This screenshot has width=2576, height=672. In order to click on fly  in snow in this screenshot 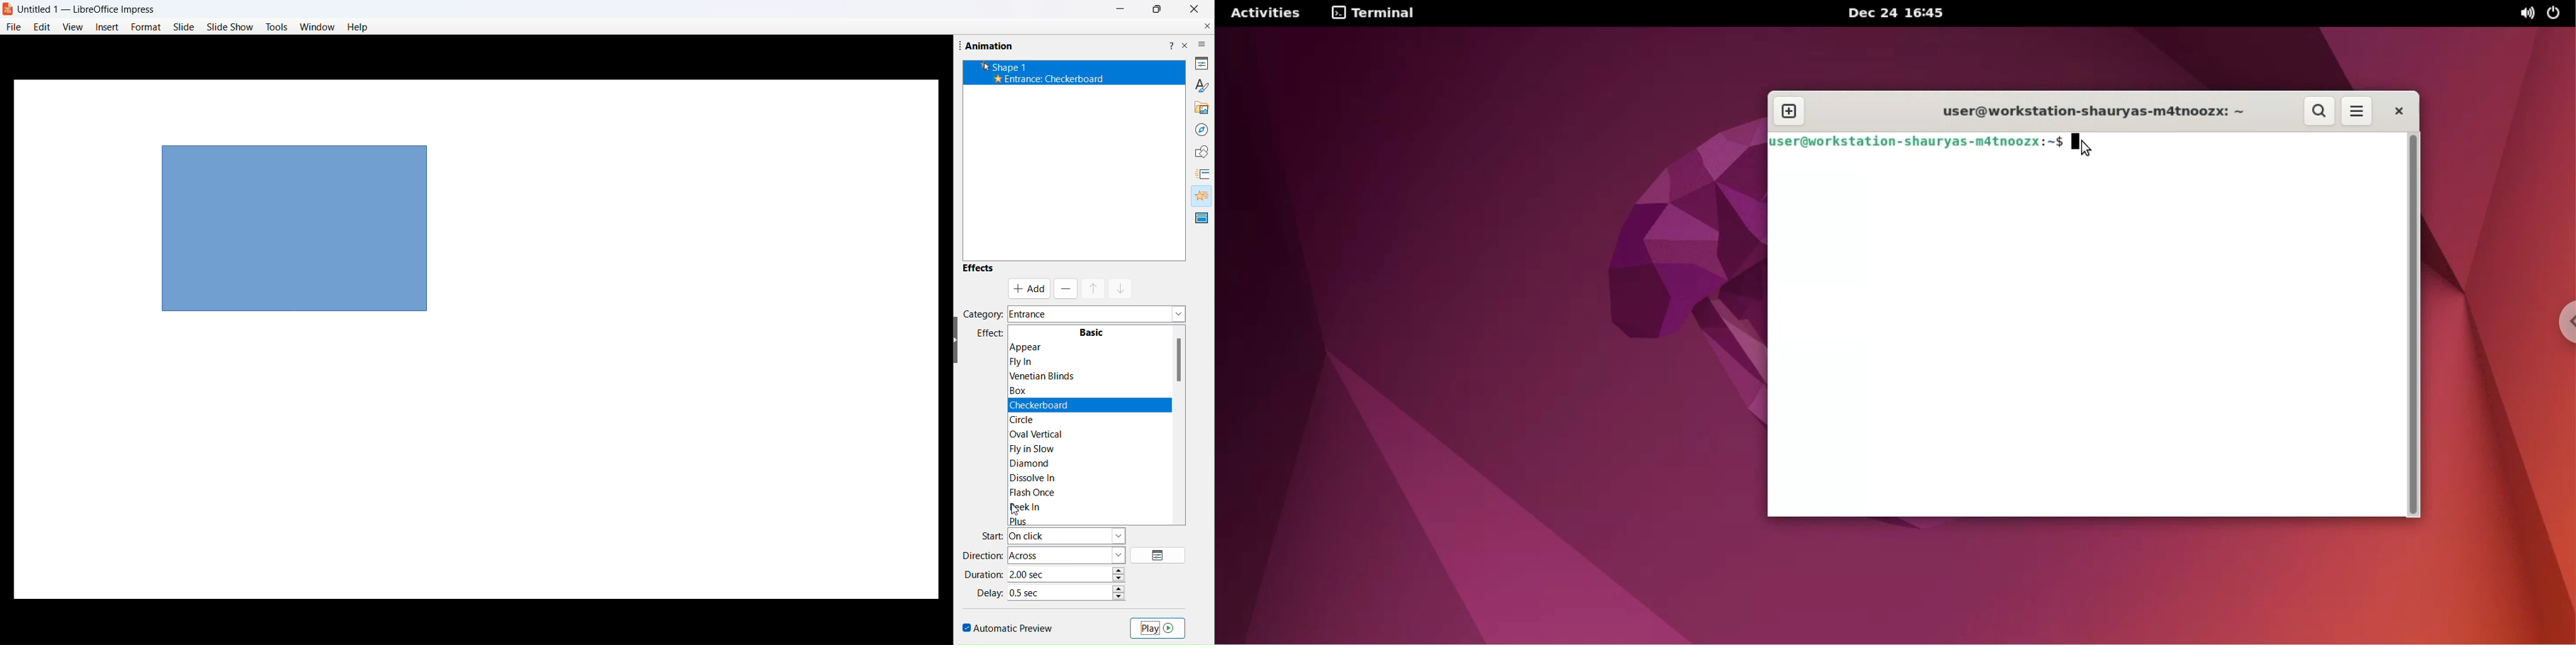, I will do `click(1034, 448)`.